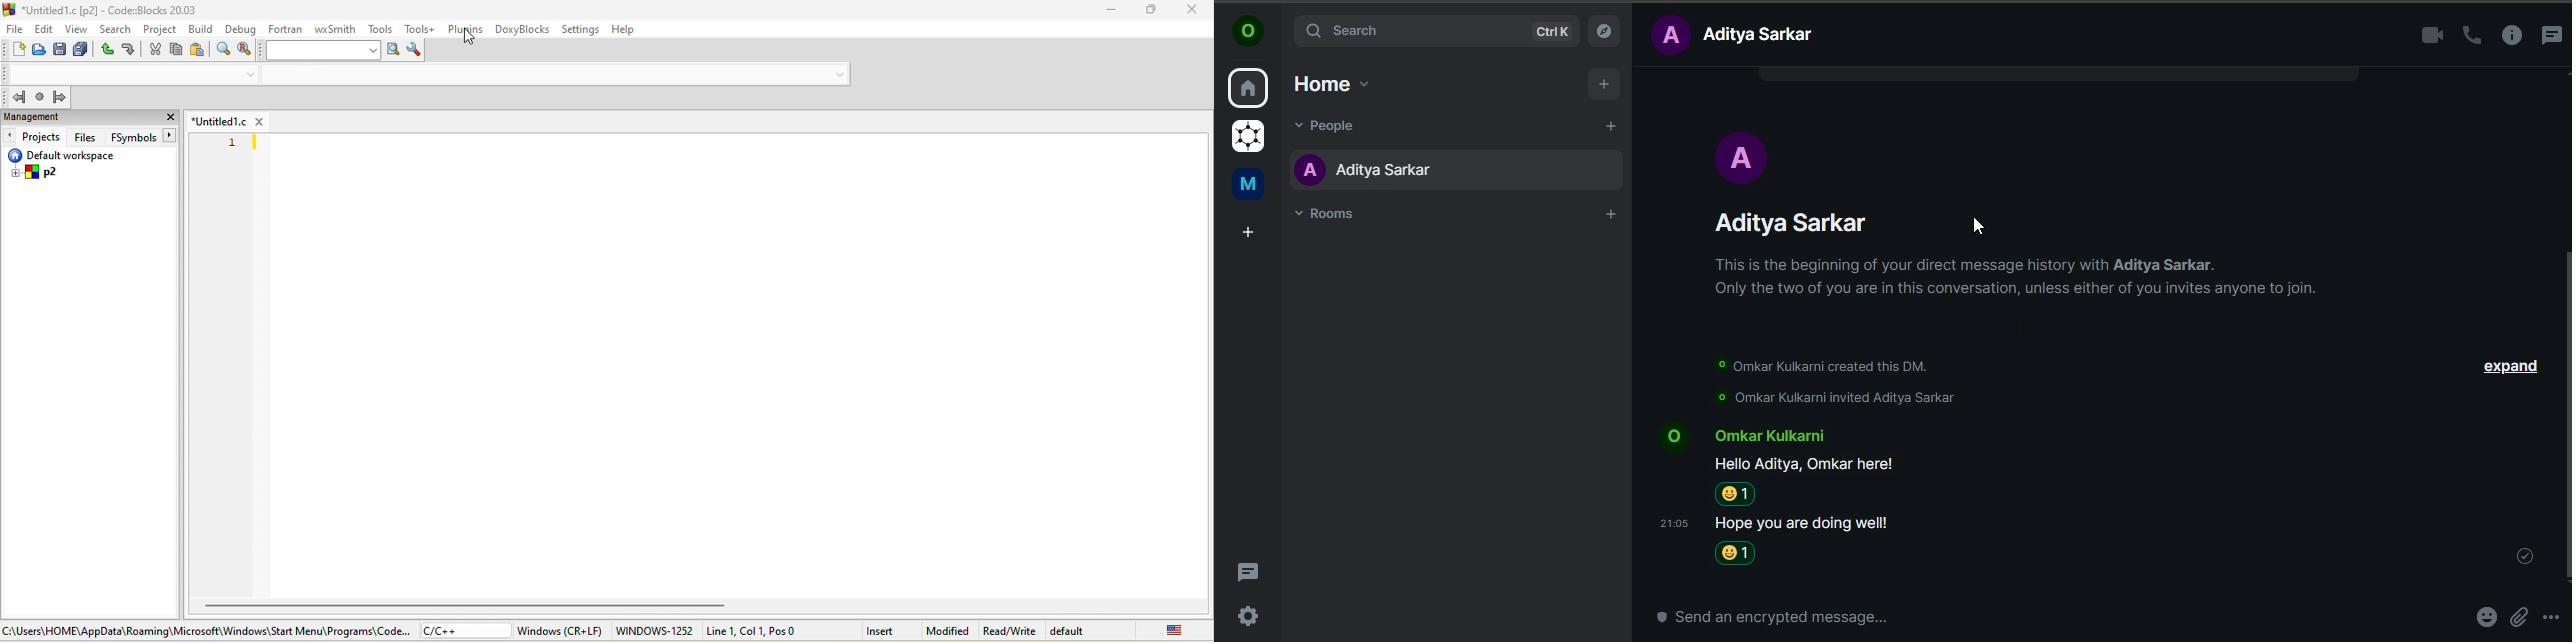 The width and height of the screenshot is (2576, 644). I want to click on view, so click(76, 28).